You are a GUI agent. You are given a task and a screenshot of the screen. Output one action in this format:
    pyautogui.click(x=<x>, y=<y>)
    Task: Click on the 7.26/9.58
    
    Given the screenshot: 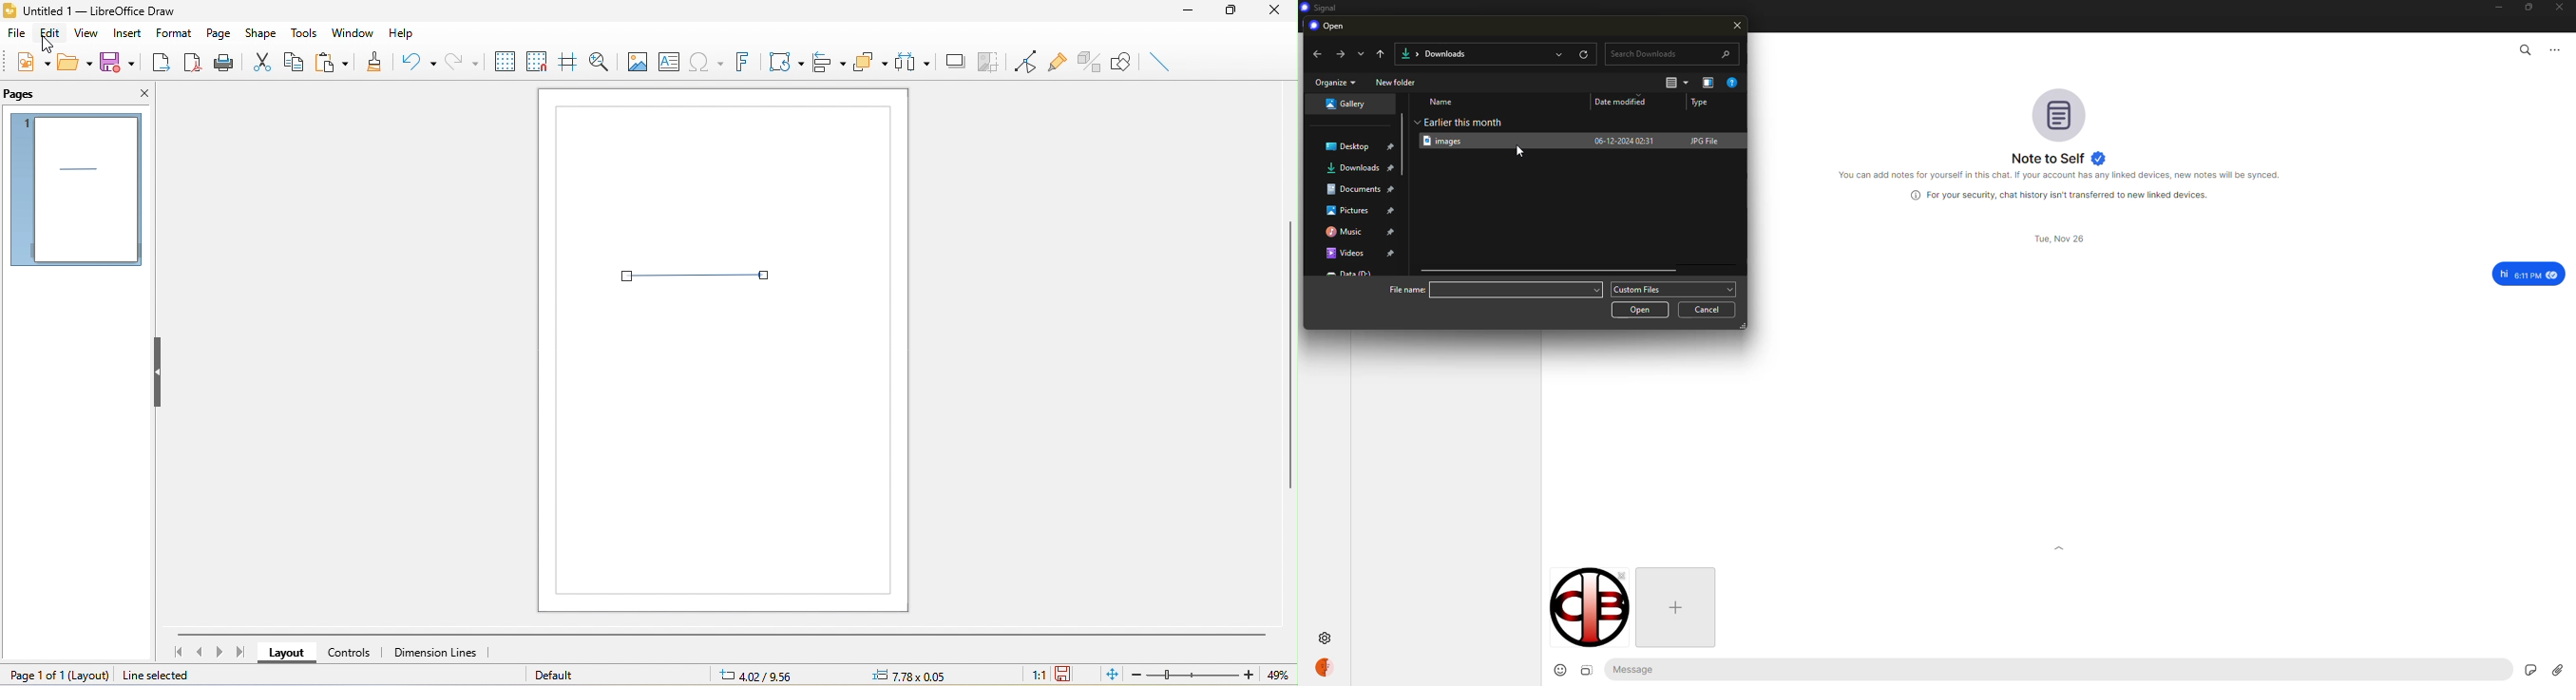 What is the action you would take?
    pyautogui.click(x=768, y=676)
    